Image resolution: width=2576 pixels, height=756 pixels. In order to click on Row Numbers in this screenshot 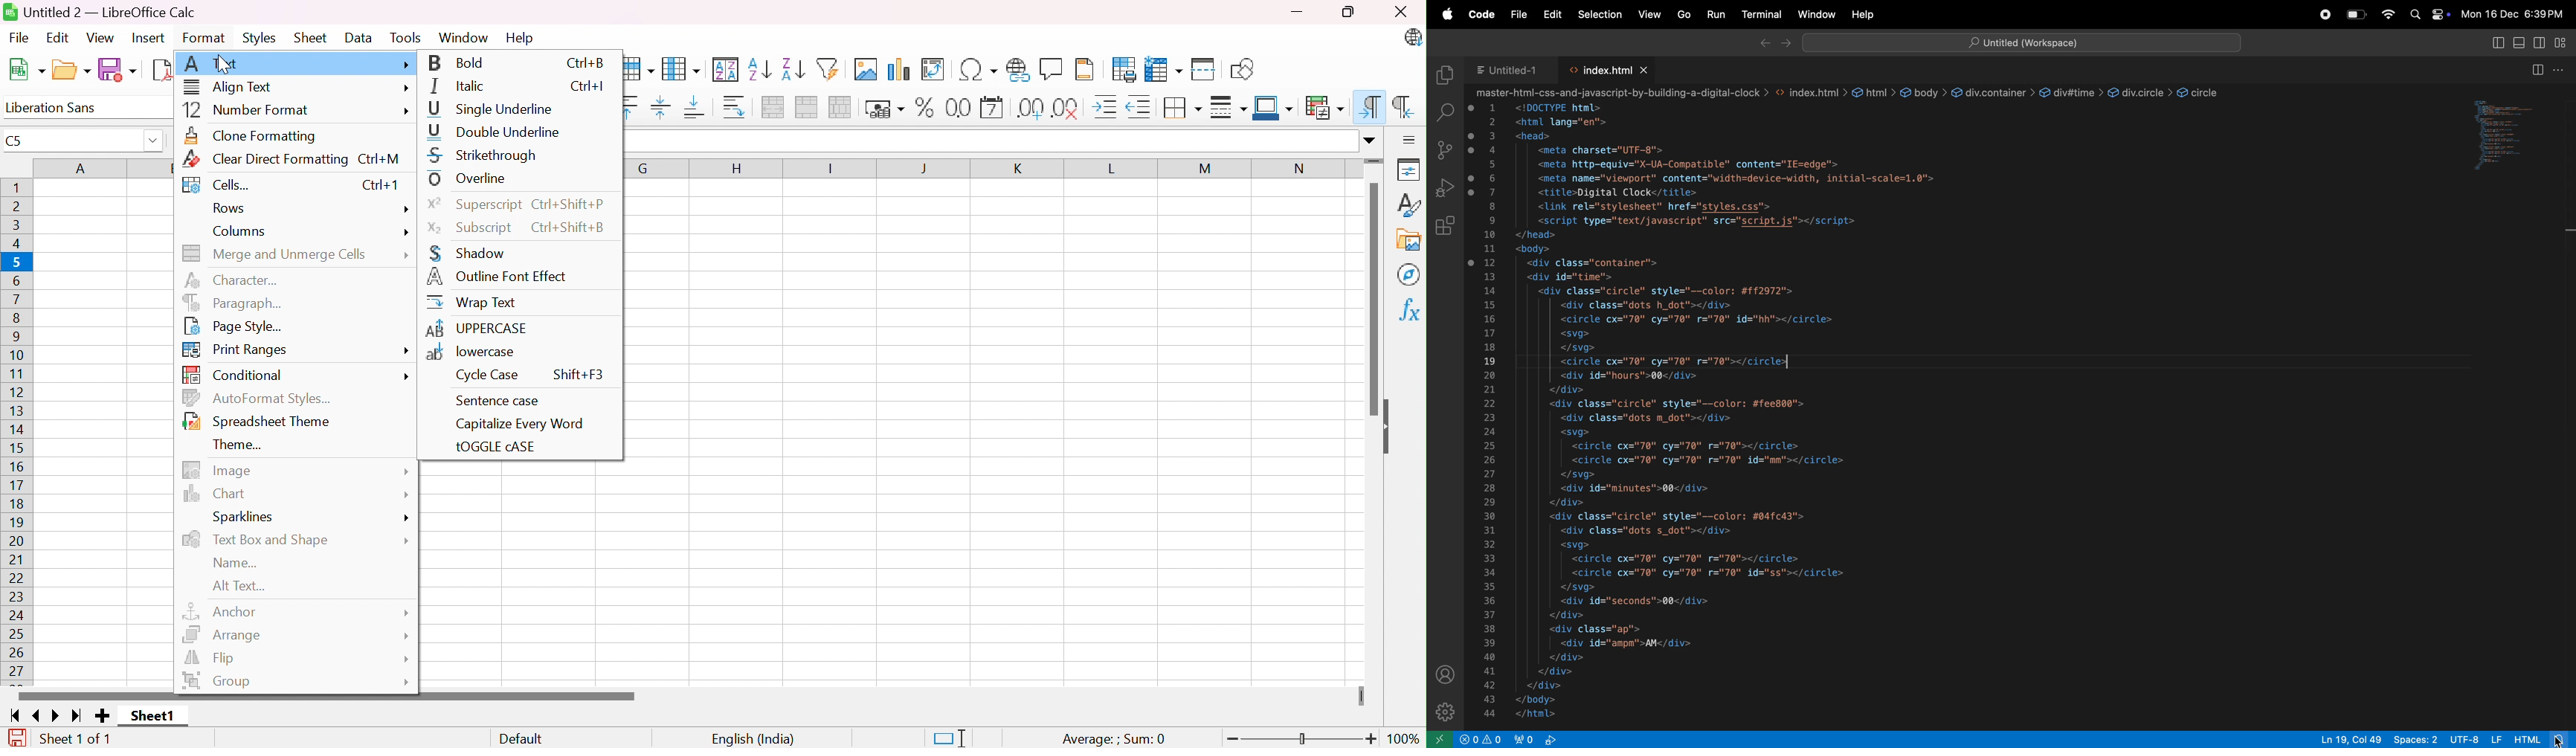, I will do `click(19, 430)`.